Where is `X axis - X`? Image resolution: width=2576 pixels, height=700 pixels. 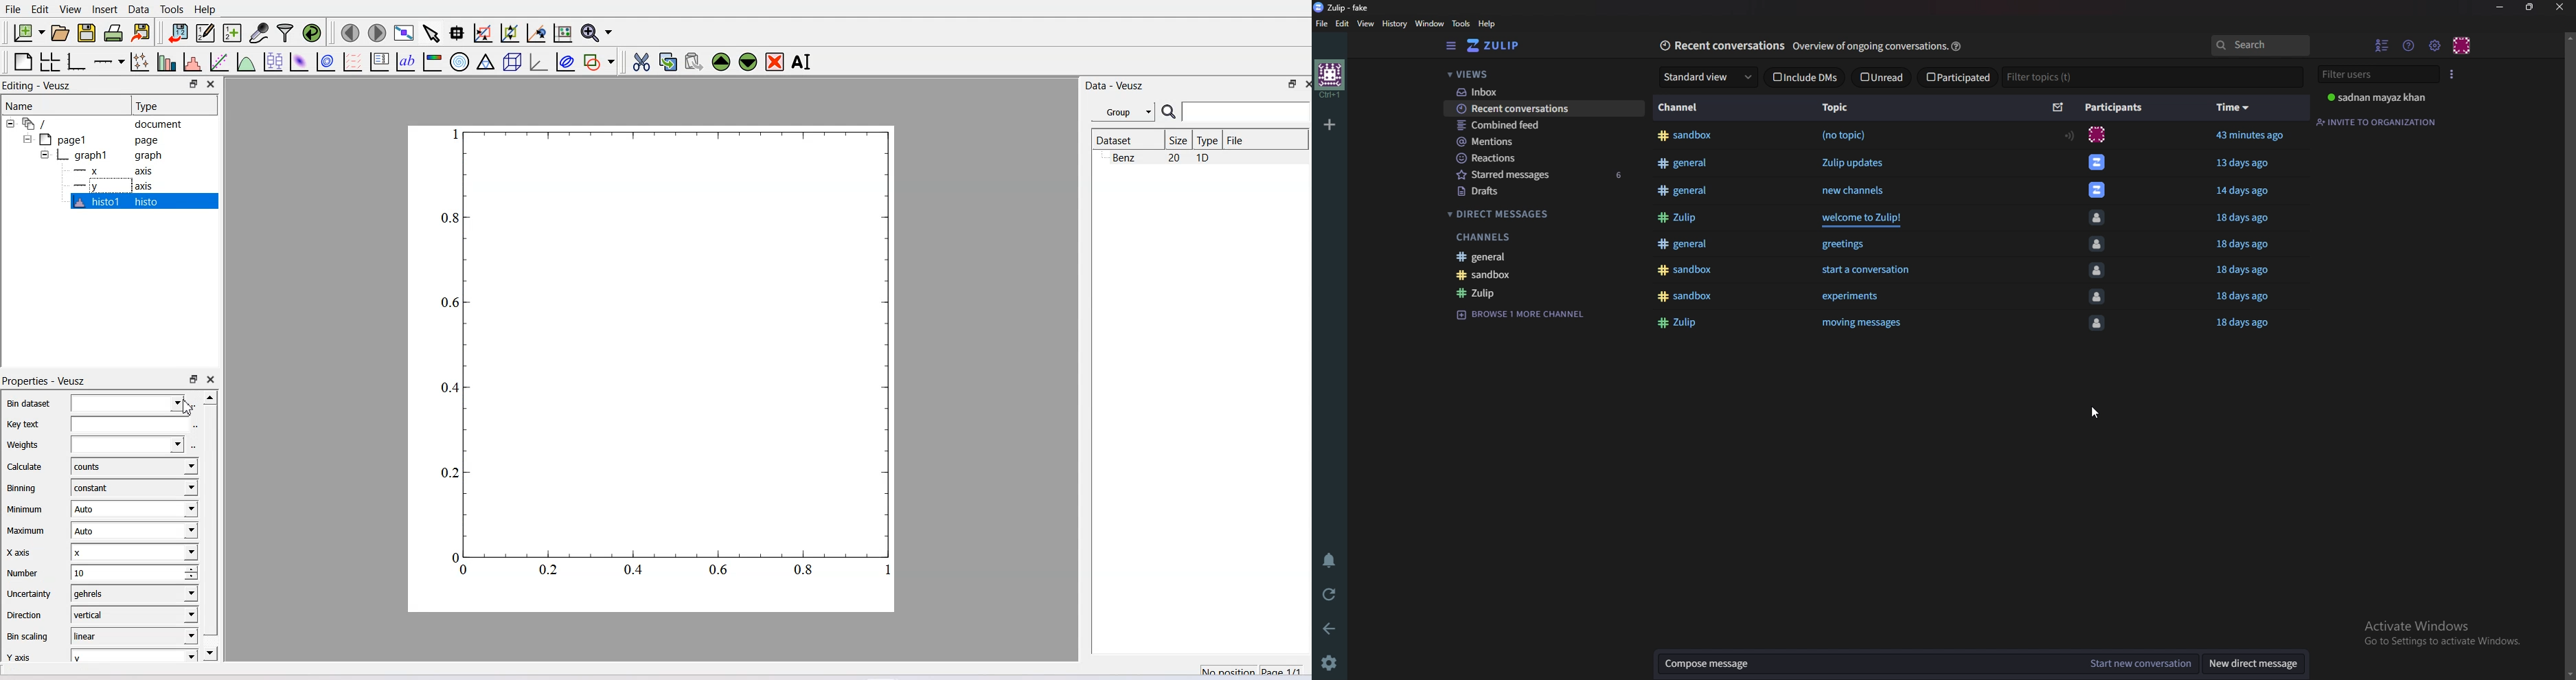 X axis - X is located at coordinates (100, 552).